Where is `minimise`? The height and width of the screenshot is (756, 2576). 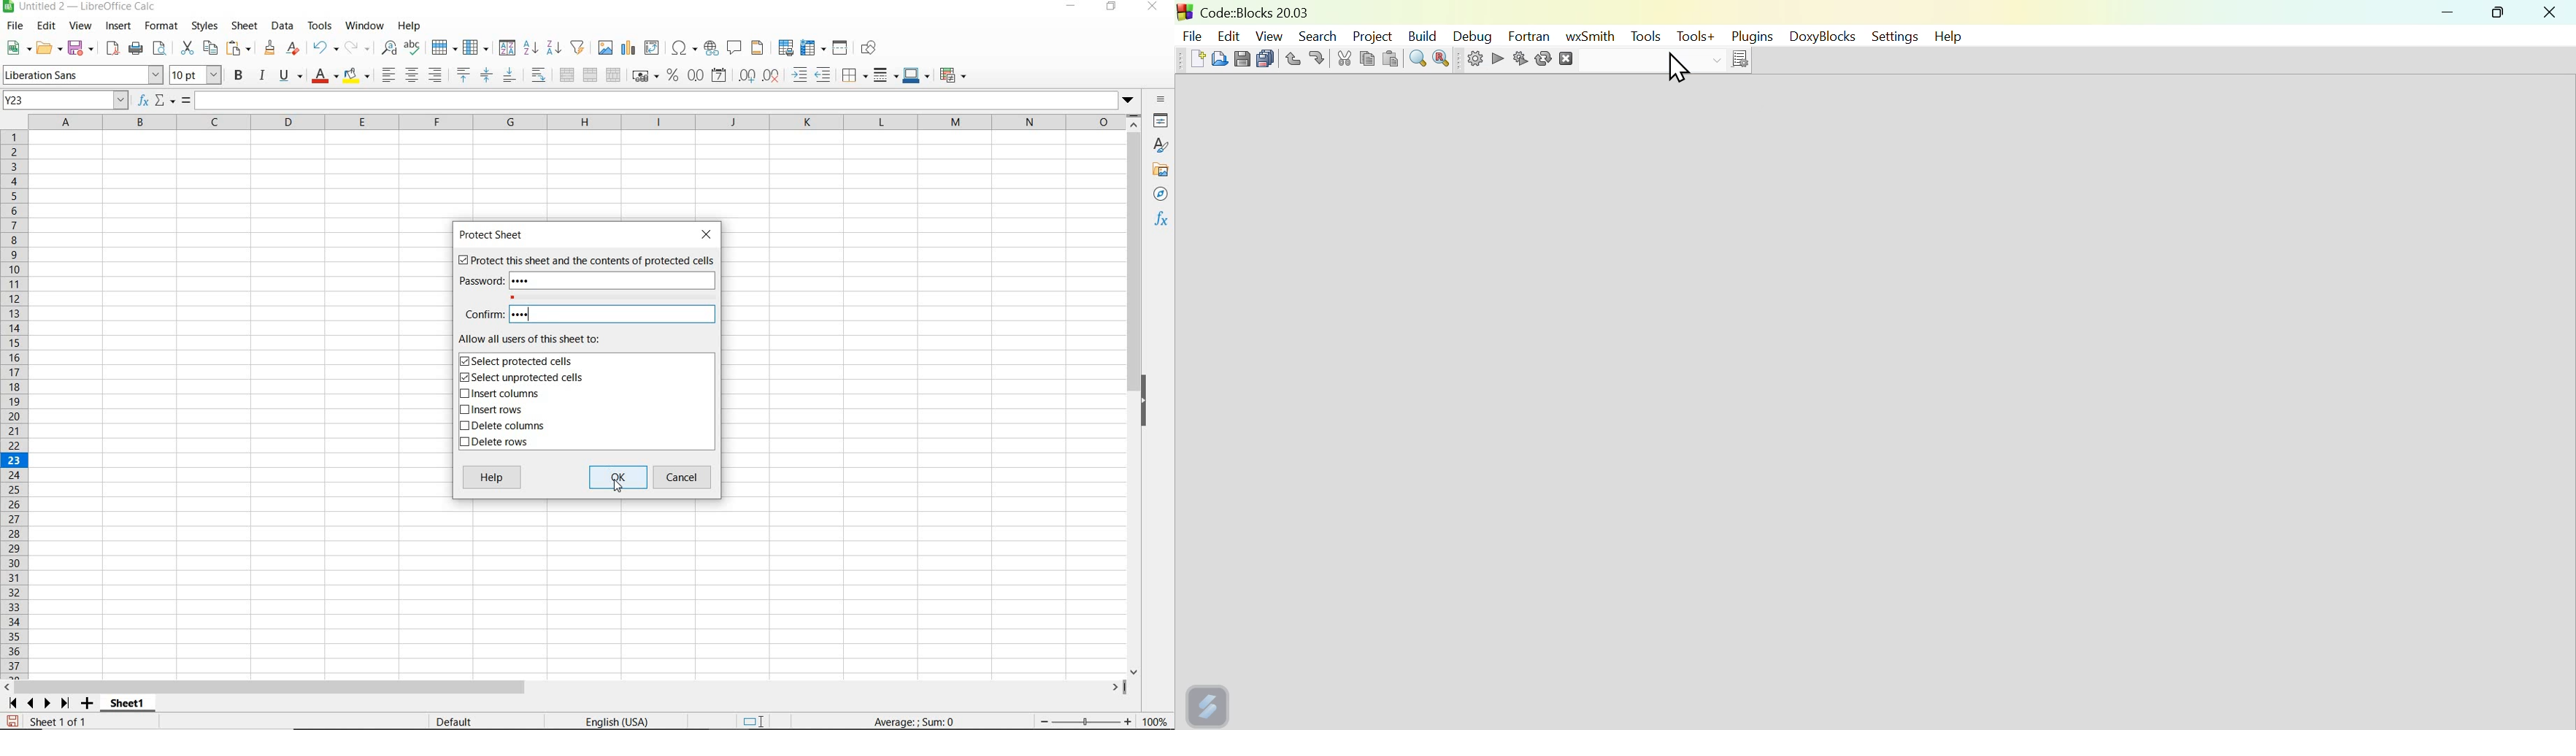 minimise is located at coordinates (2450, 15).